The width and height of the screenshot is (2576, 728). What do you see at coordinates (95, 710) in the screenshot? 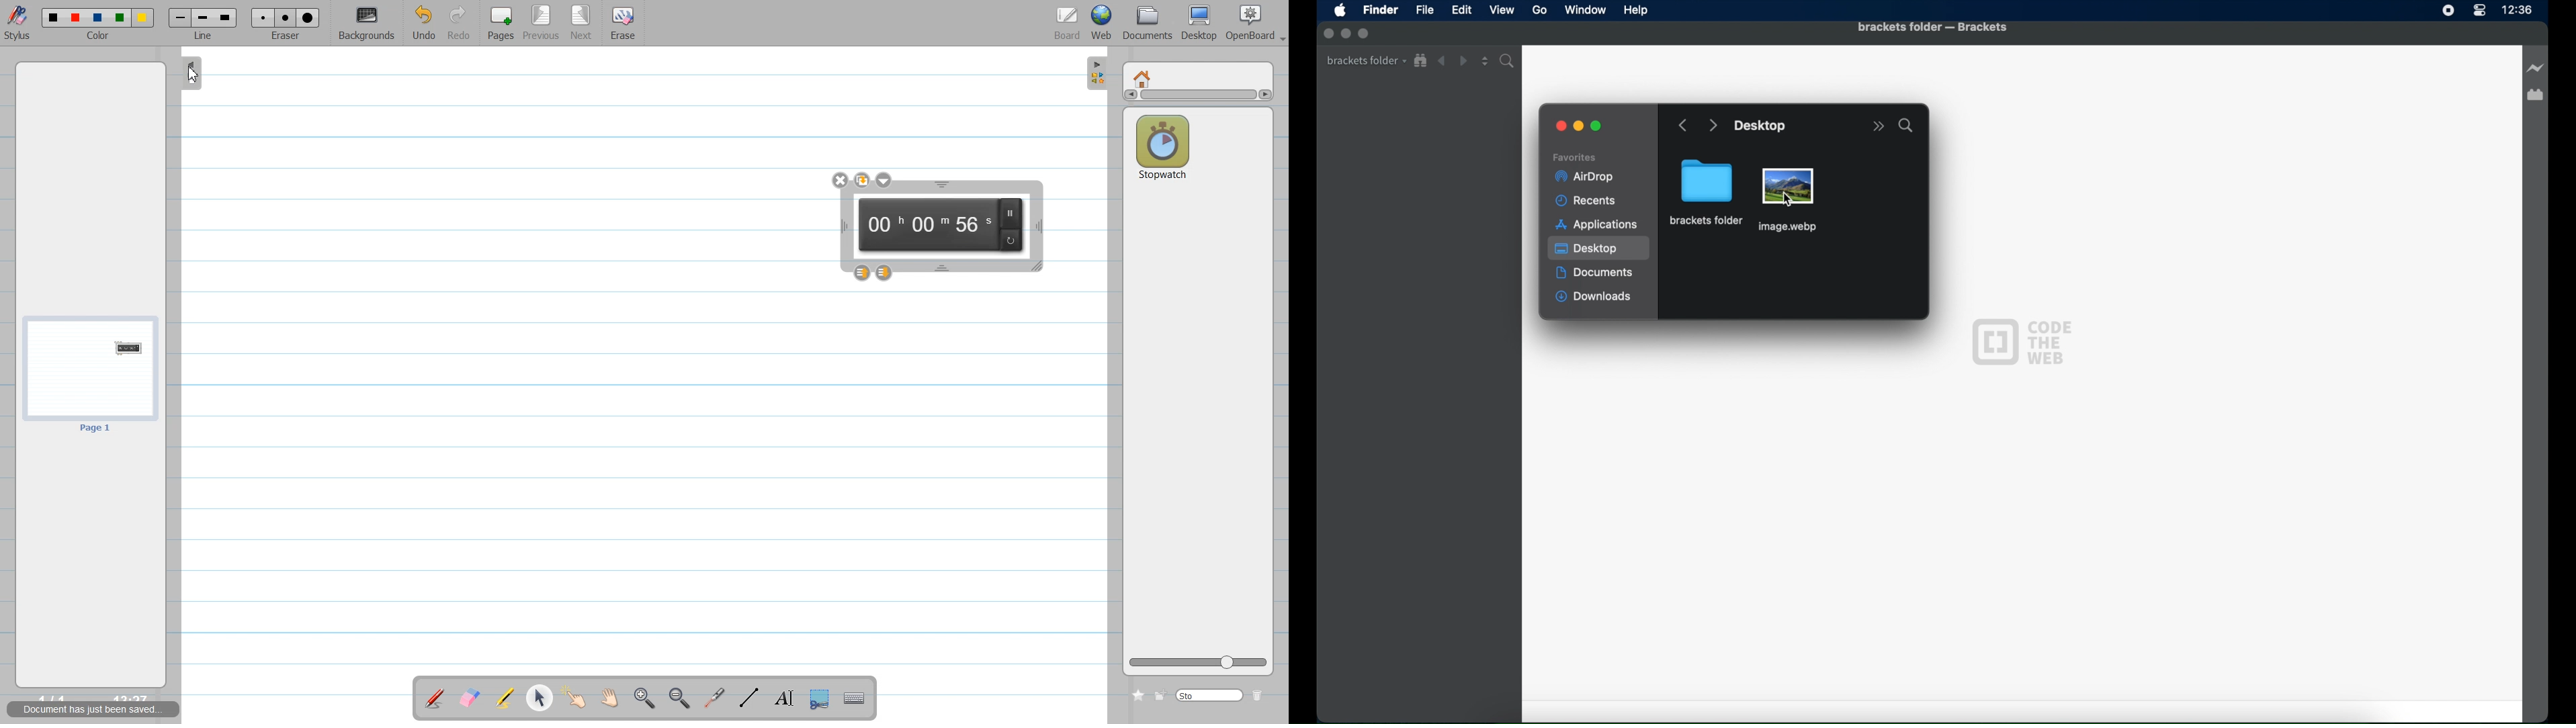
I see `Document has just been saved` at bounding box center [95, 710].